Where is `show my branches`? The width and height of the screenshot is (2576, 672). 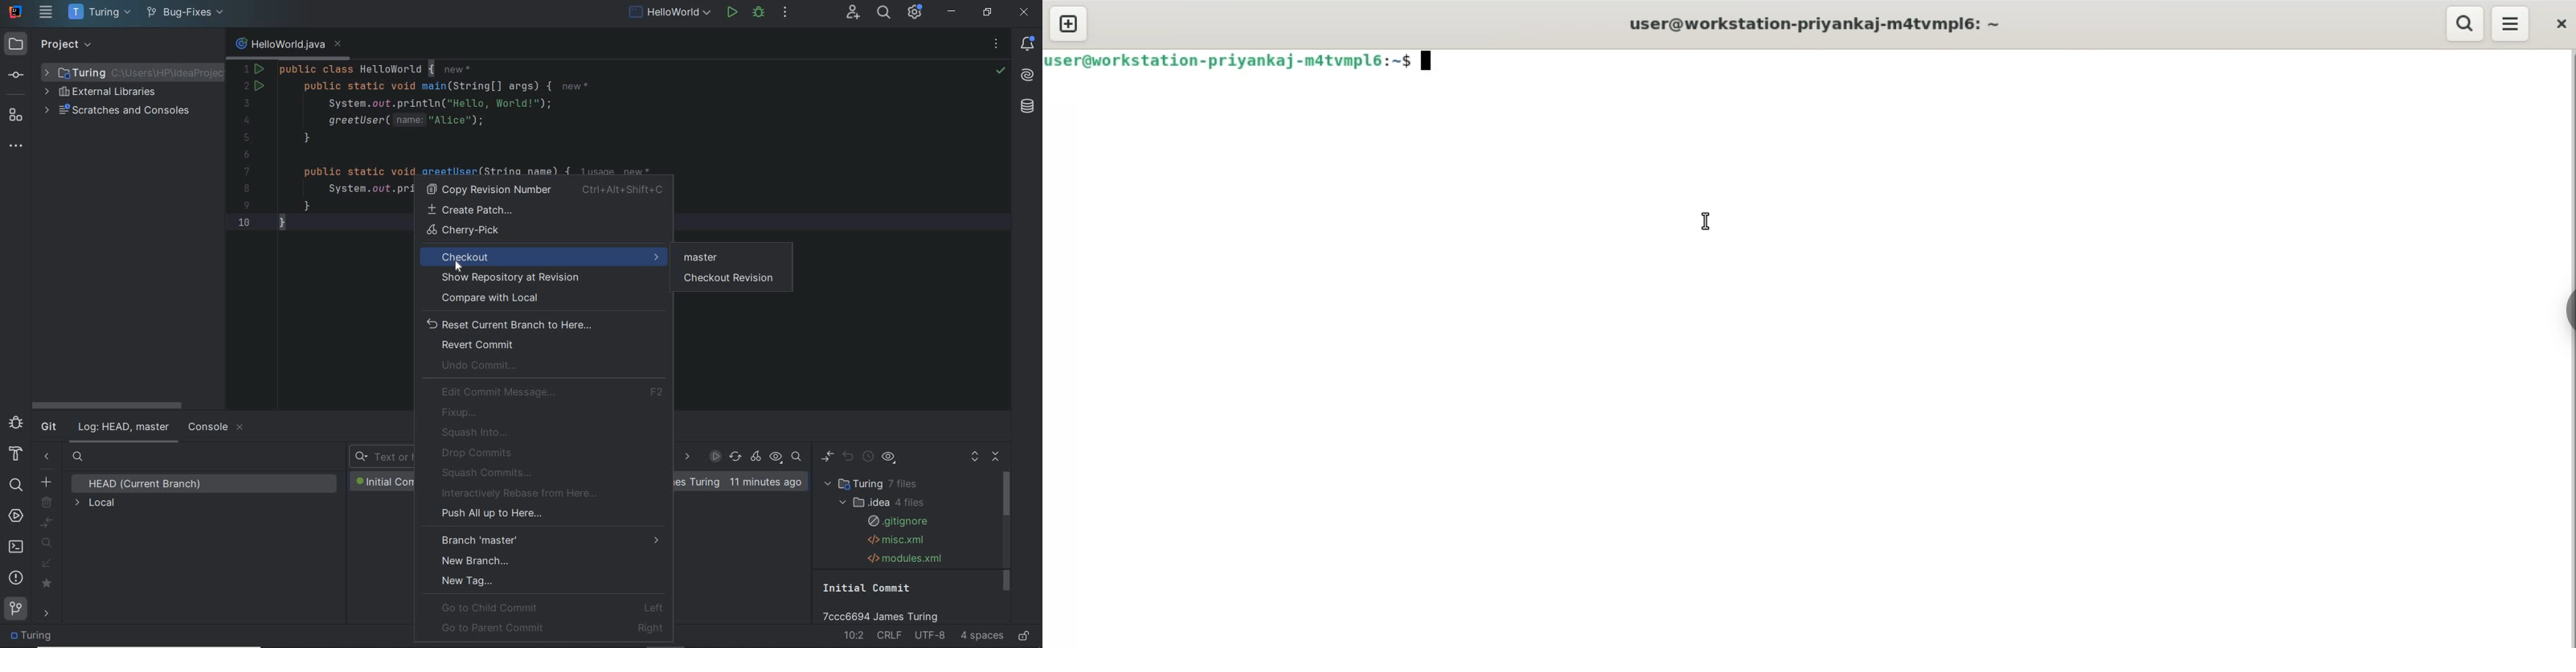 show my branches is located at coordinates (48, 542).